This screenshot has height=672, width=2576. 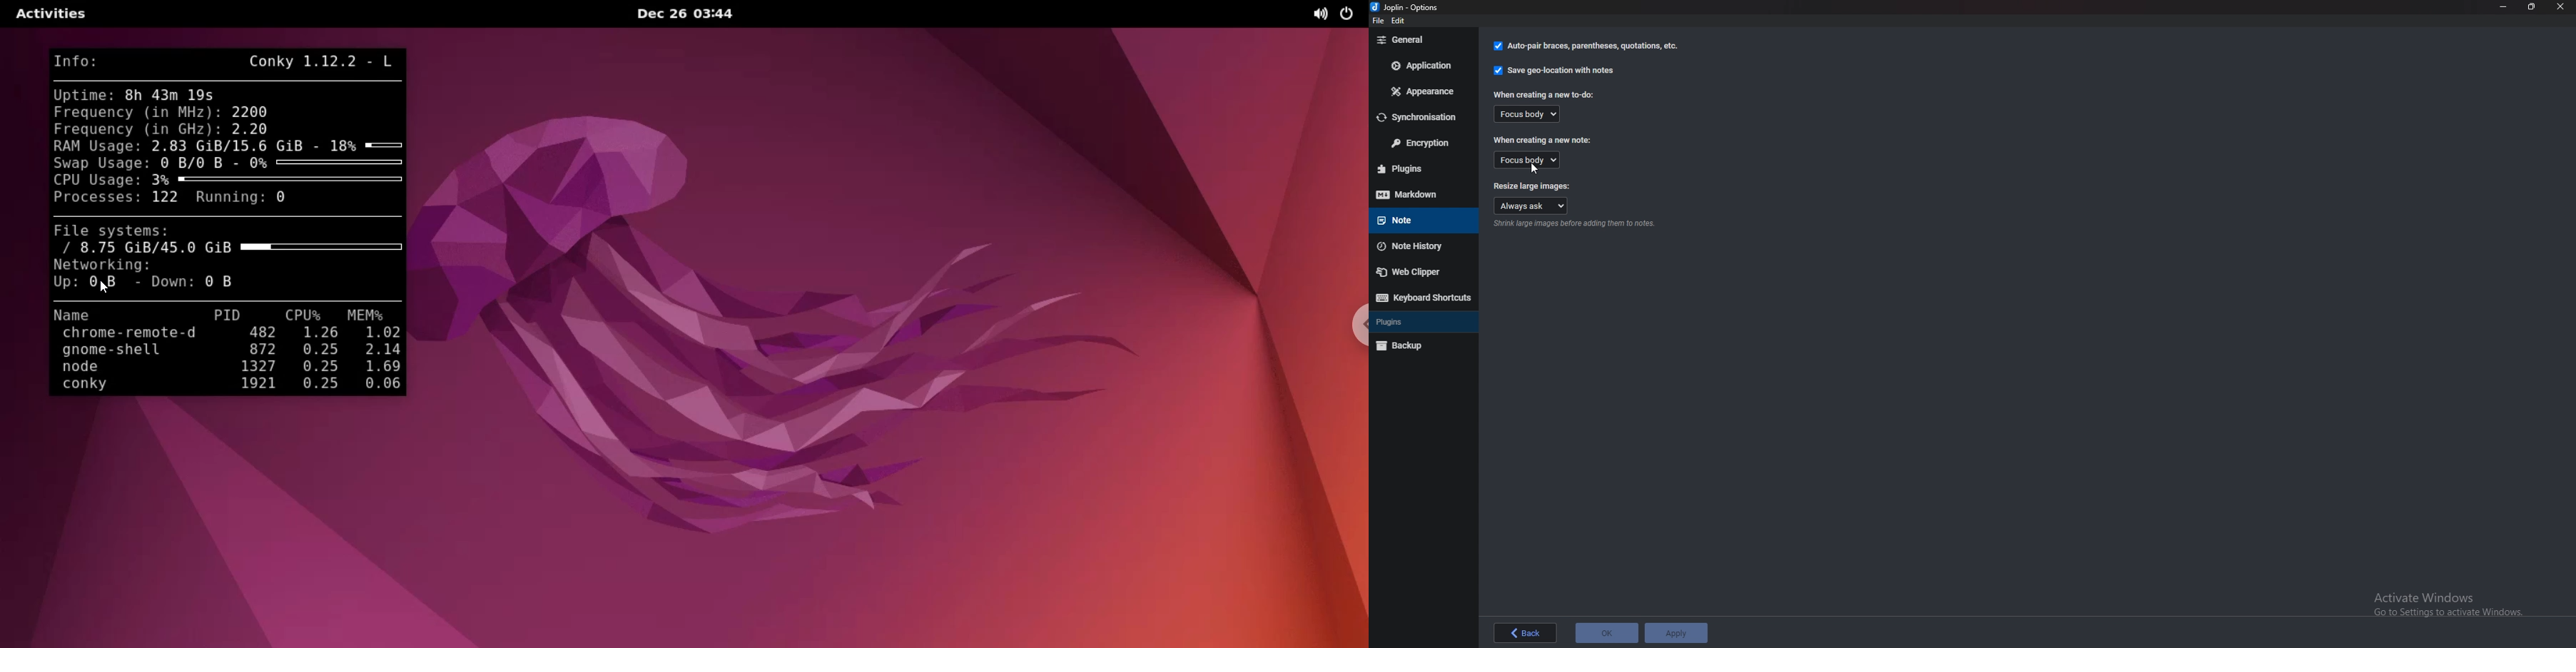 I want to click on Focus body, so click(x=1533, y=115).